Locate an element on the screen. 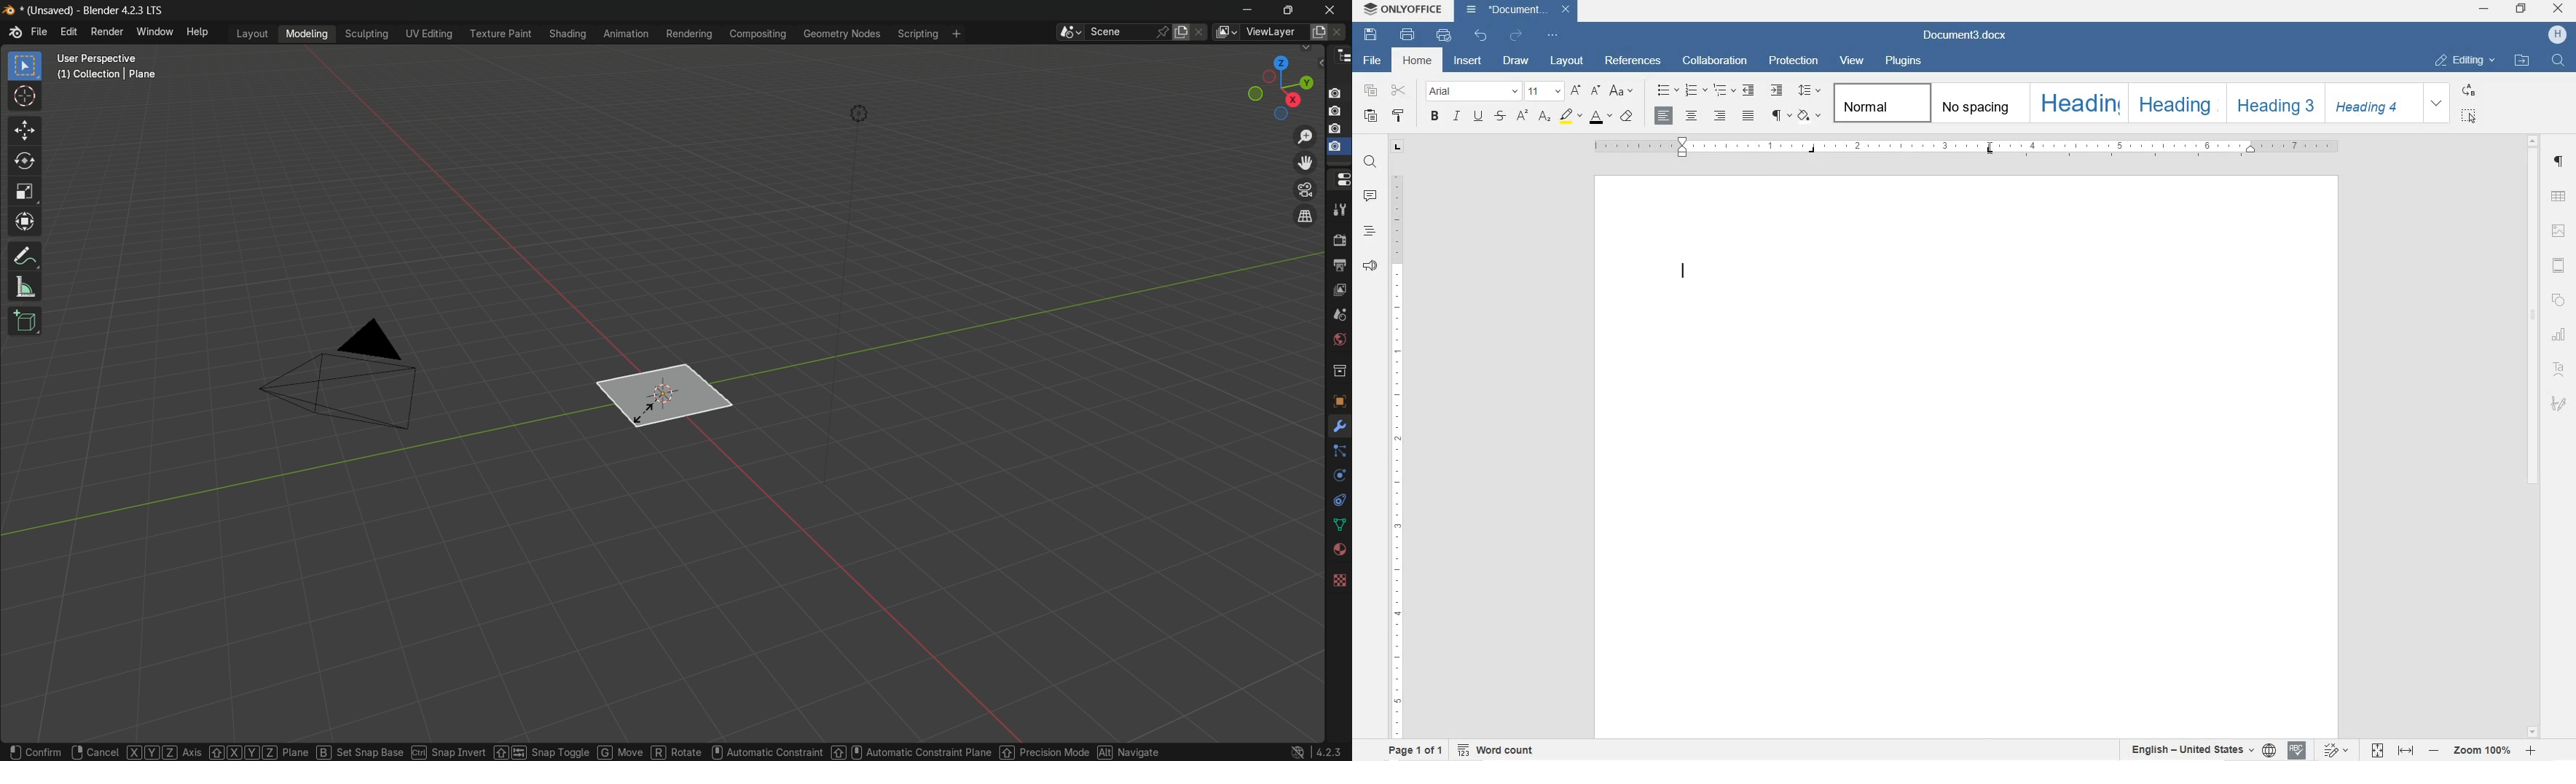  rendering is located at coordinates (689, 34).